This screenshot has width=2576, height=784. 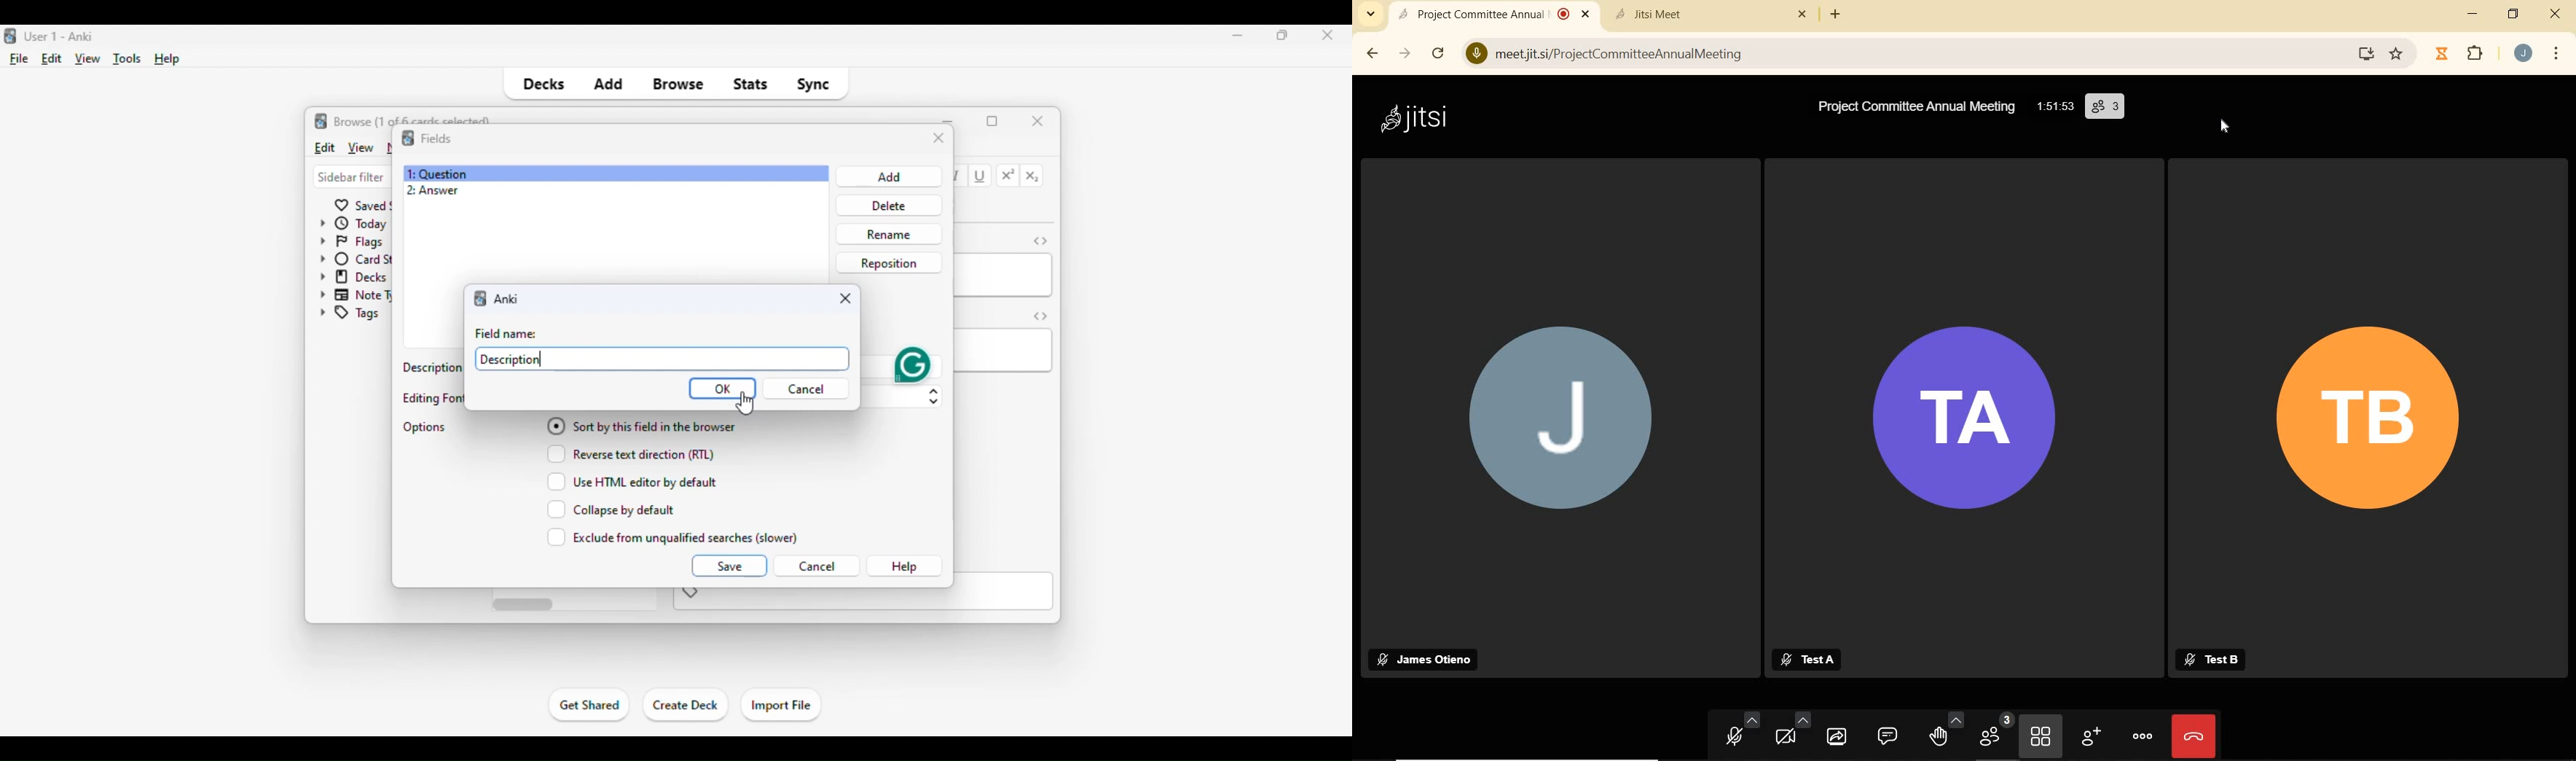 What do you see at coordinates (542, 85) in the screenshot?
I see `decks` at bounding box center [542, 85].